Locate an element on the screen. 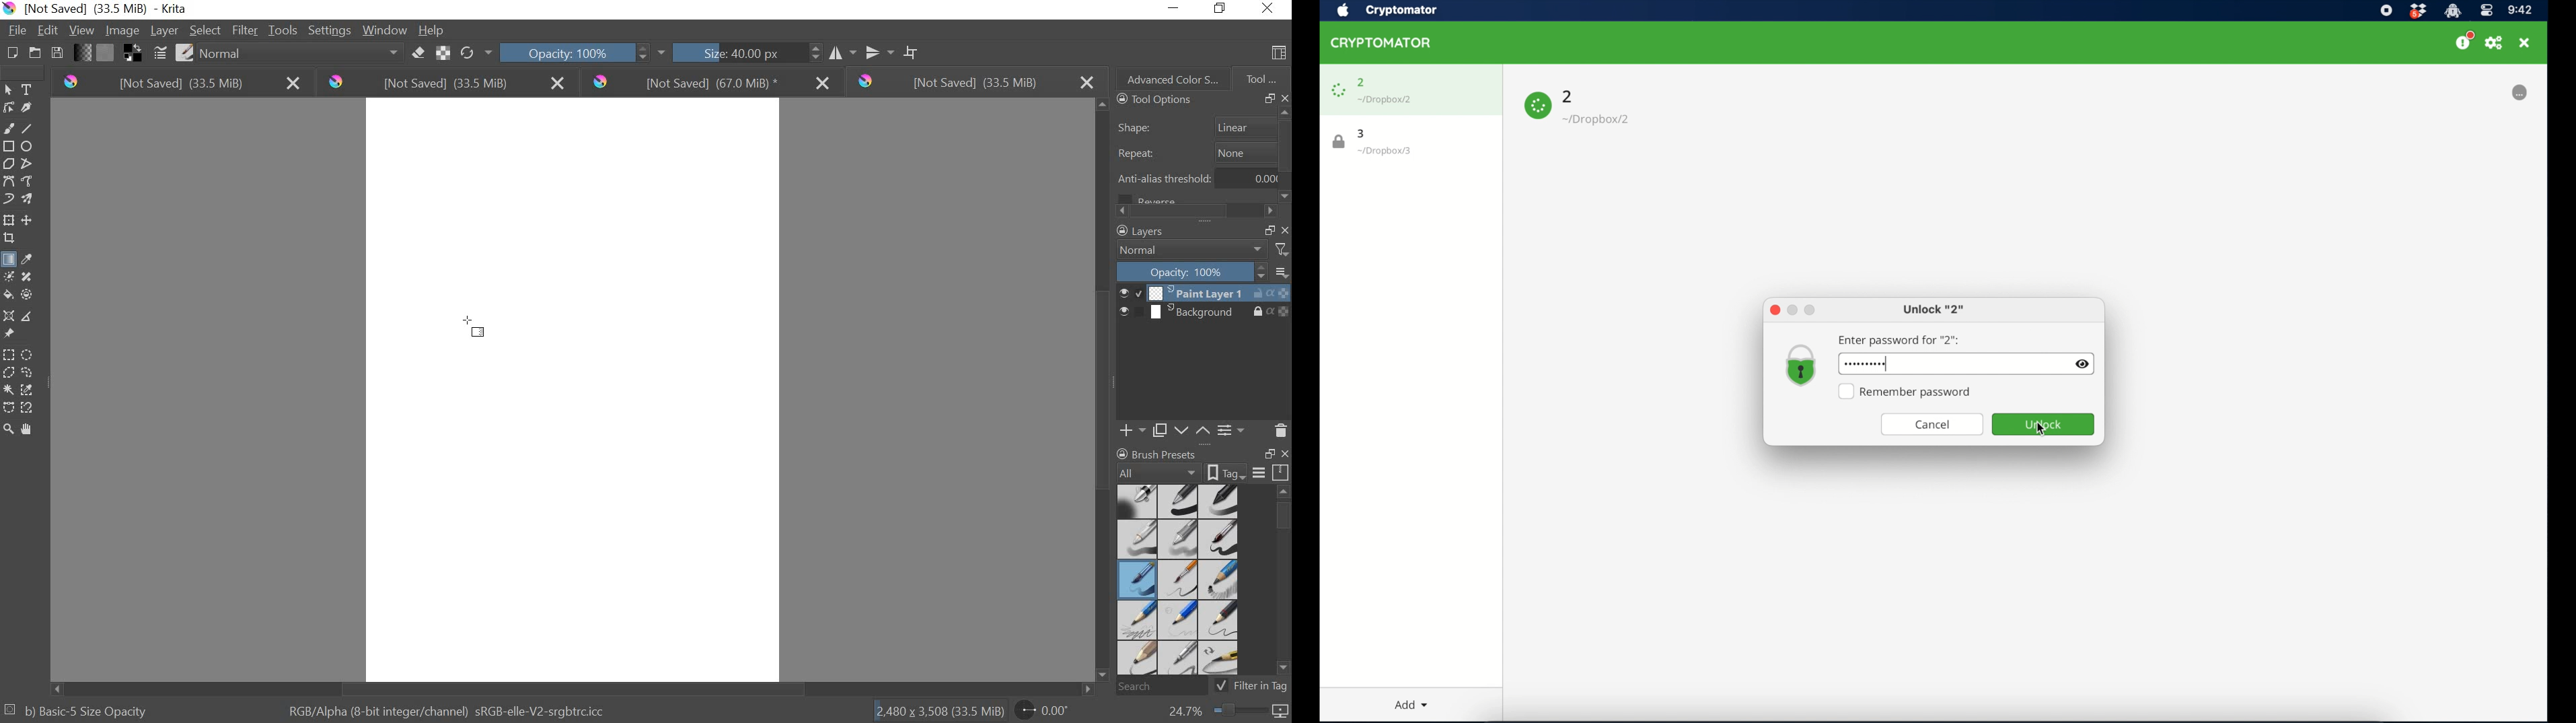  rectangular selection is located at coordinates (9, 353).